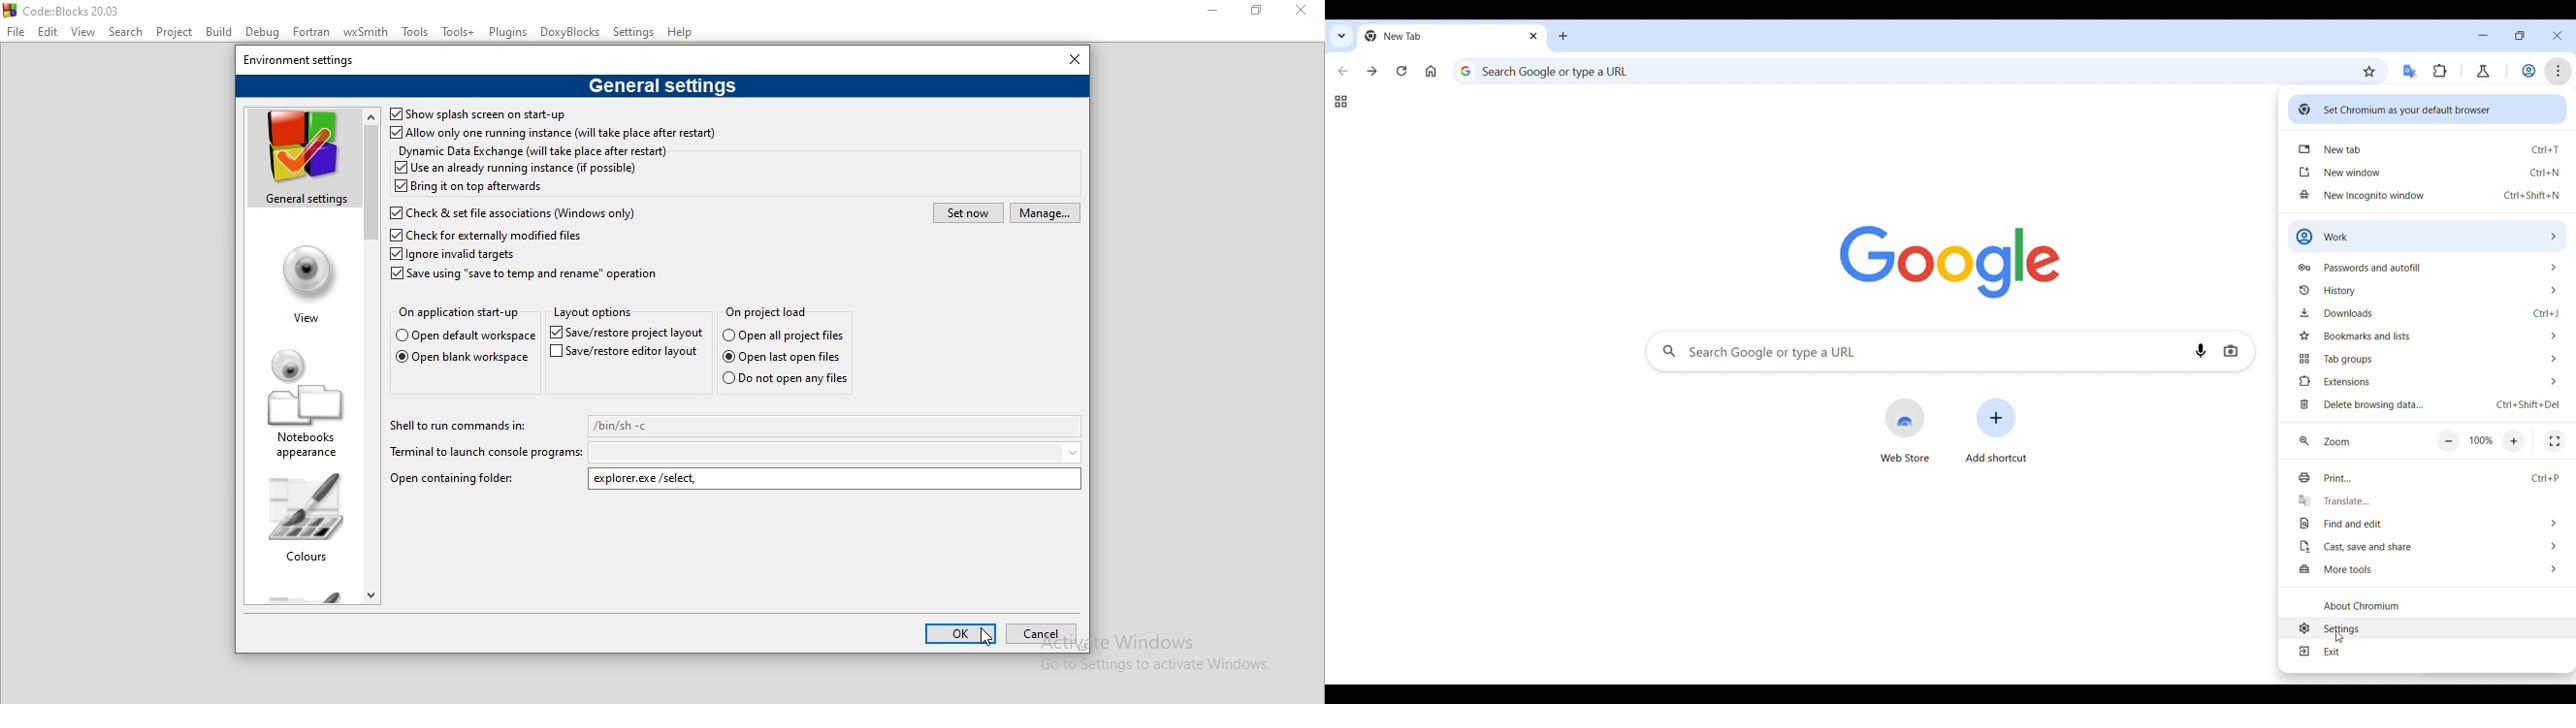 The width and height of the screenshot is (2576, 728). Describe the element at coordinates (836, 426) in the screenshot. I see `/bin/sh-c` at that location.